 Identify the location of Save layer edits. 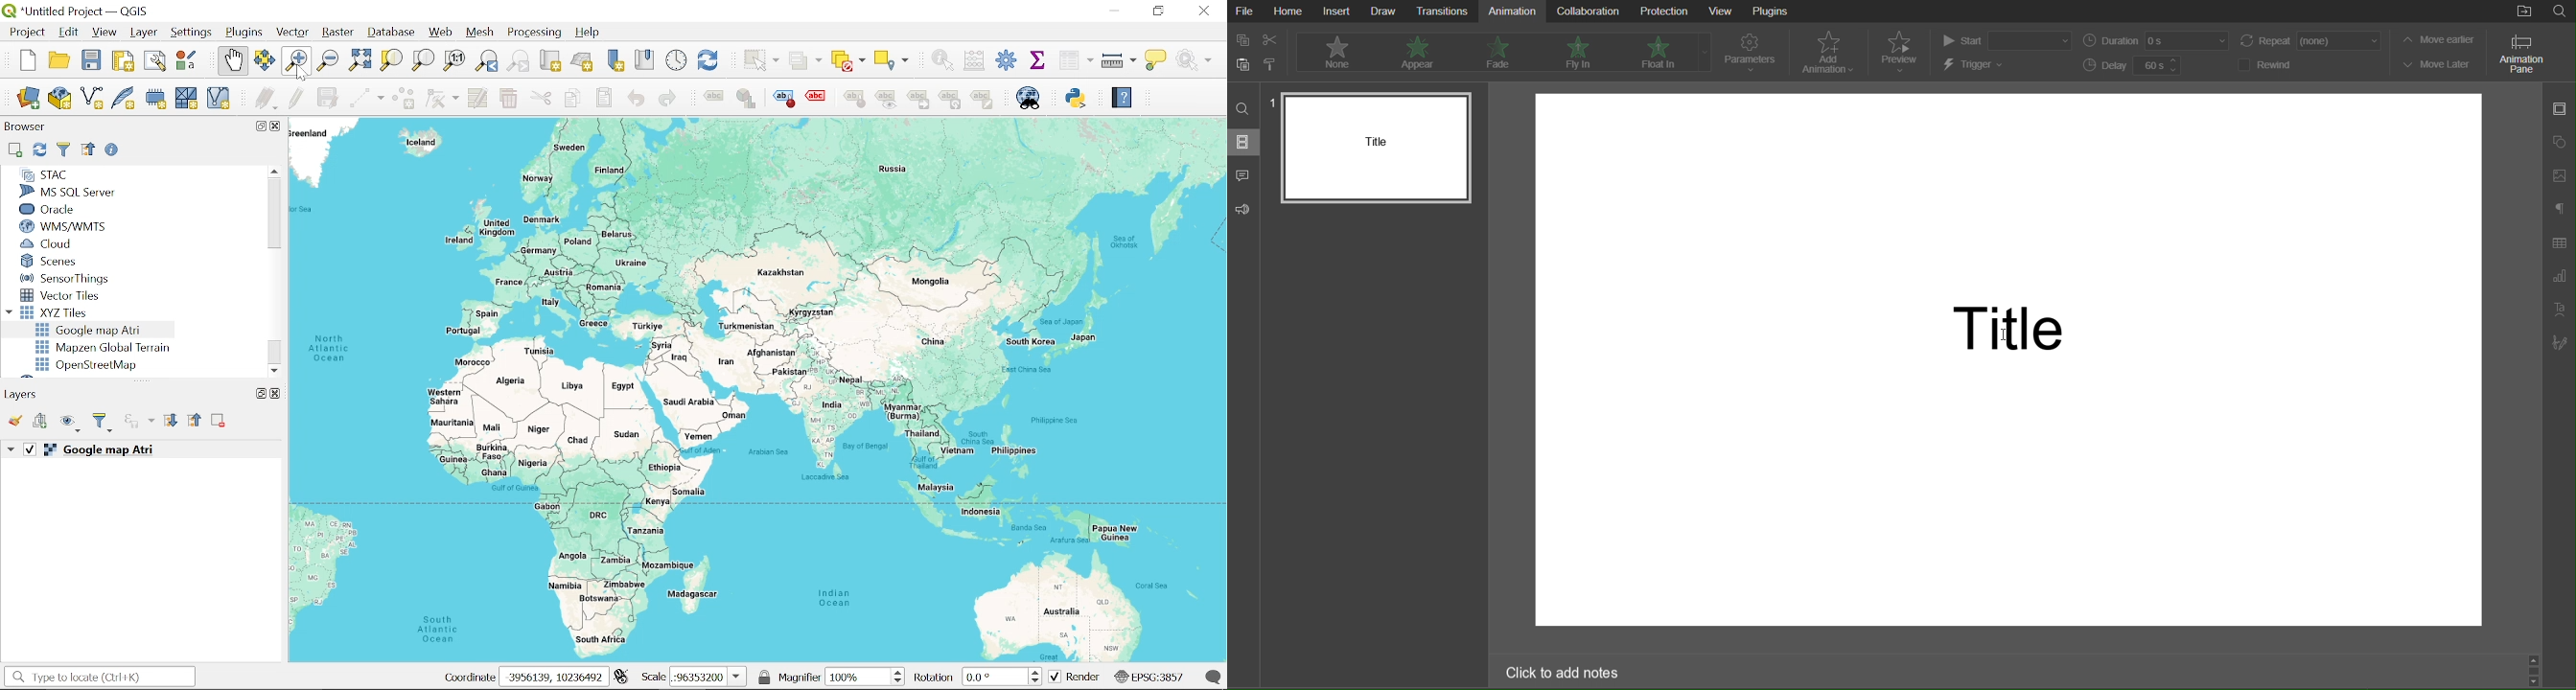
(328, 98).